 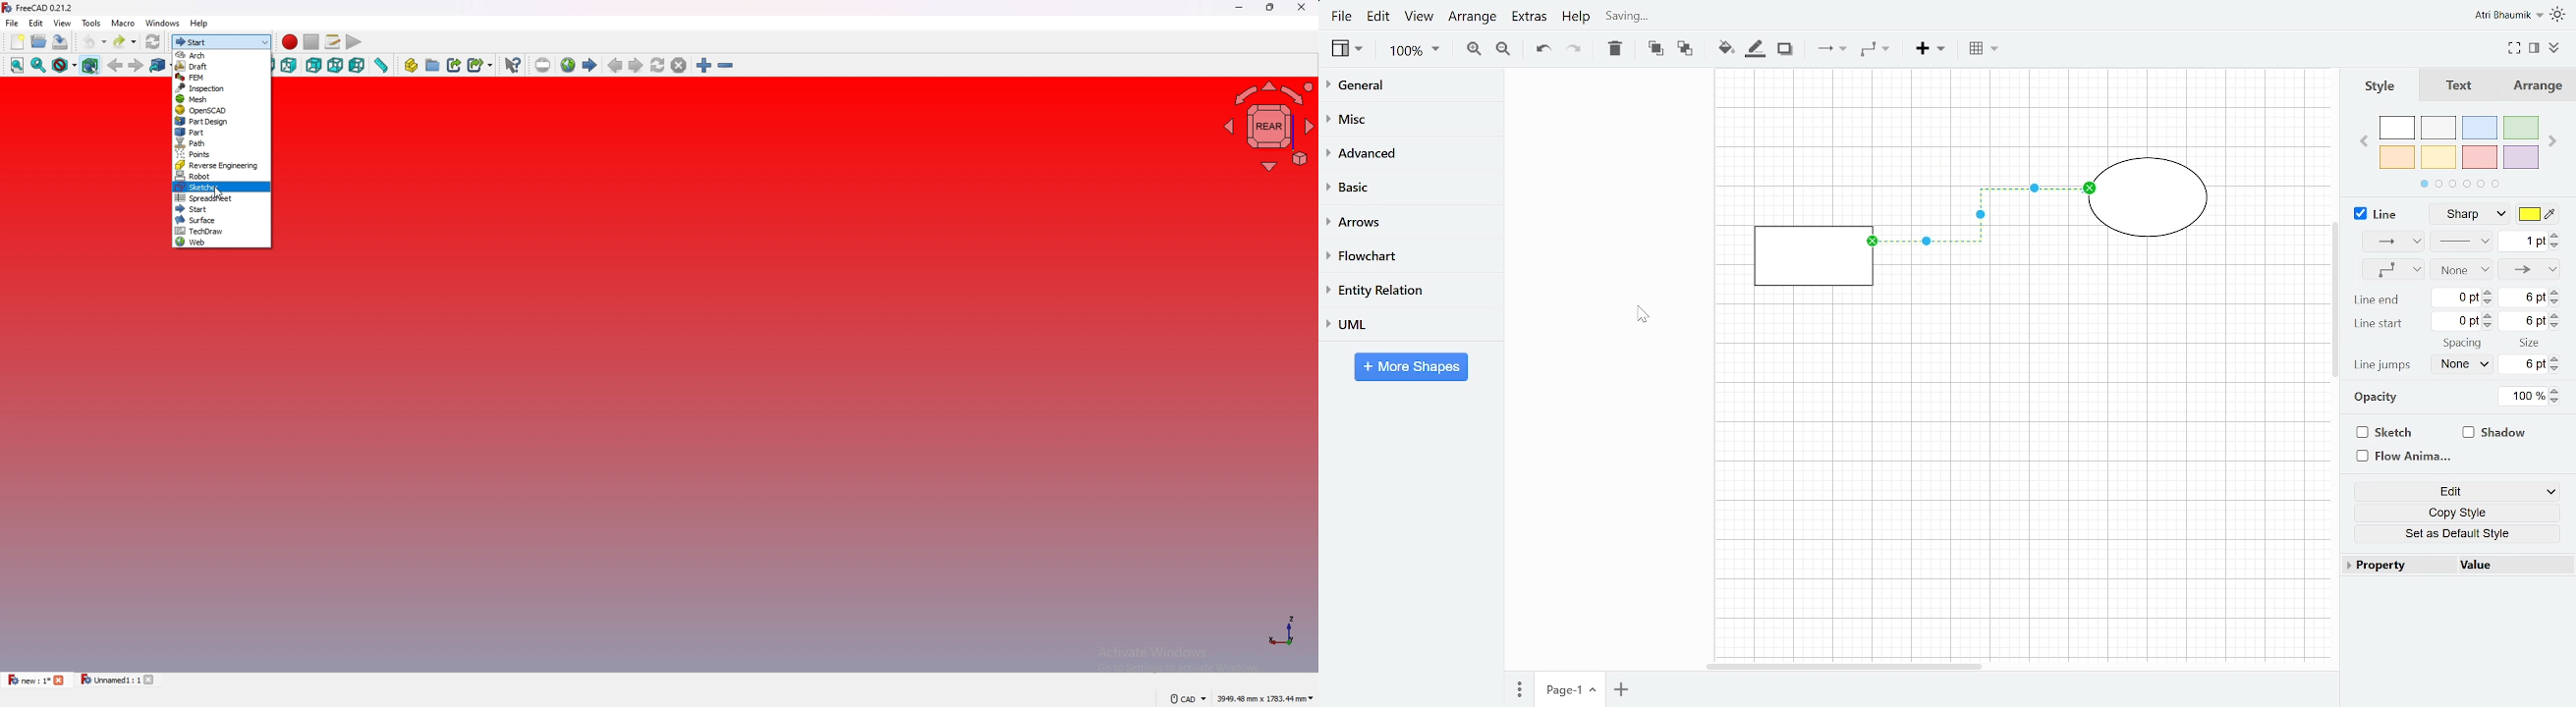 I want to click on Zoom in, so click(x=1474, y=49).